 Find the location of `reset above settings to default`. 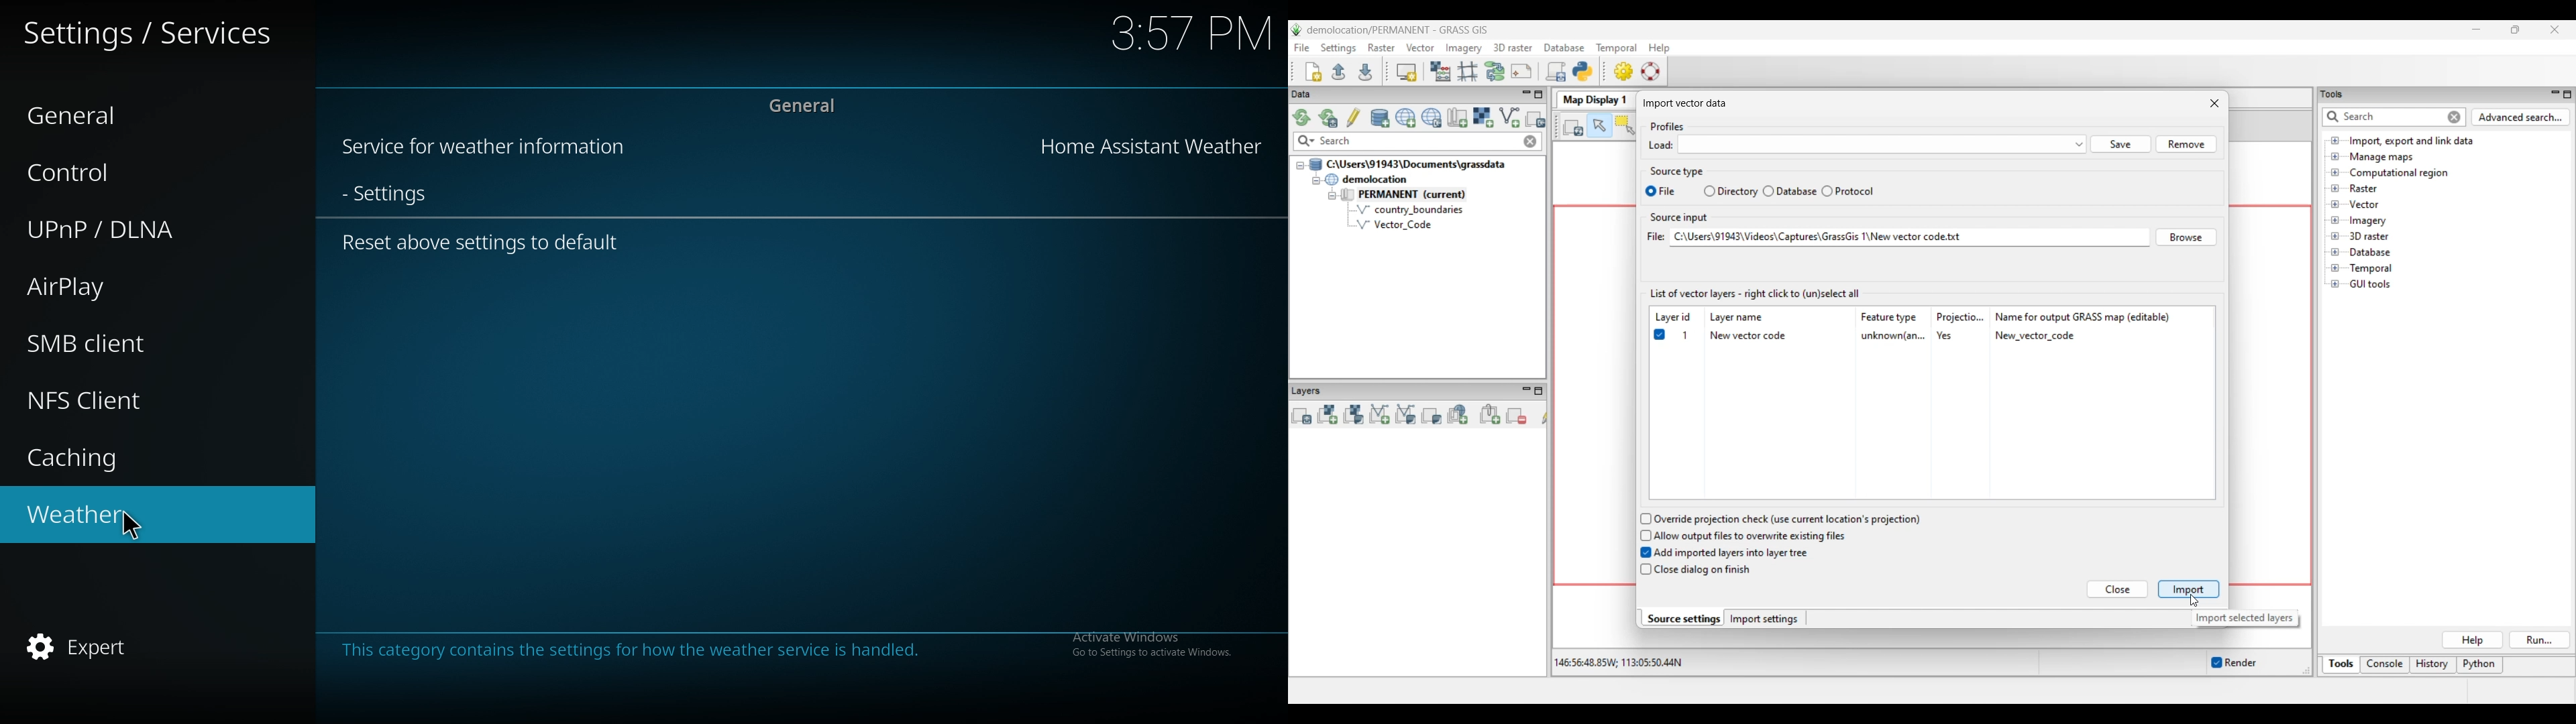

reset above settings to default is located at coordinates (486, 243).